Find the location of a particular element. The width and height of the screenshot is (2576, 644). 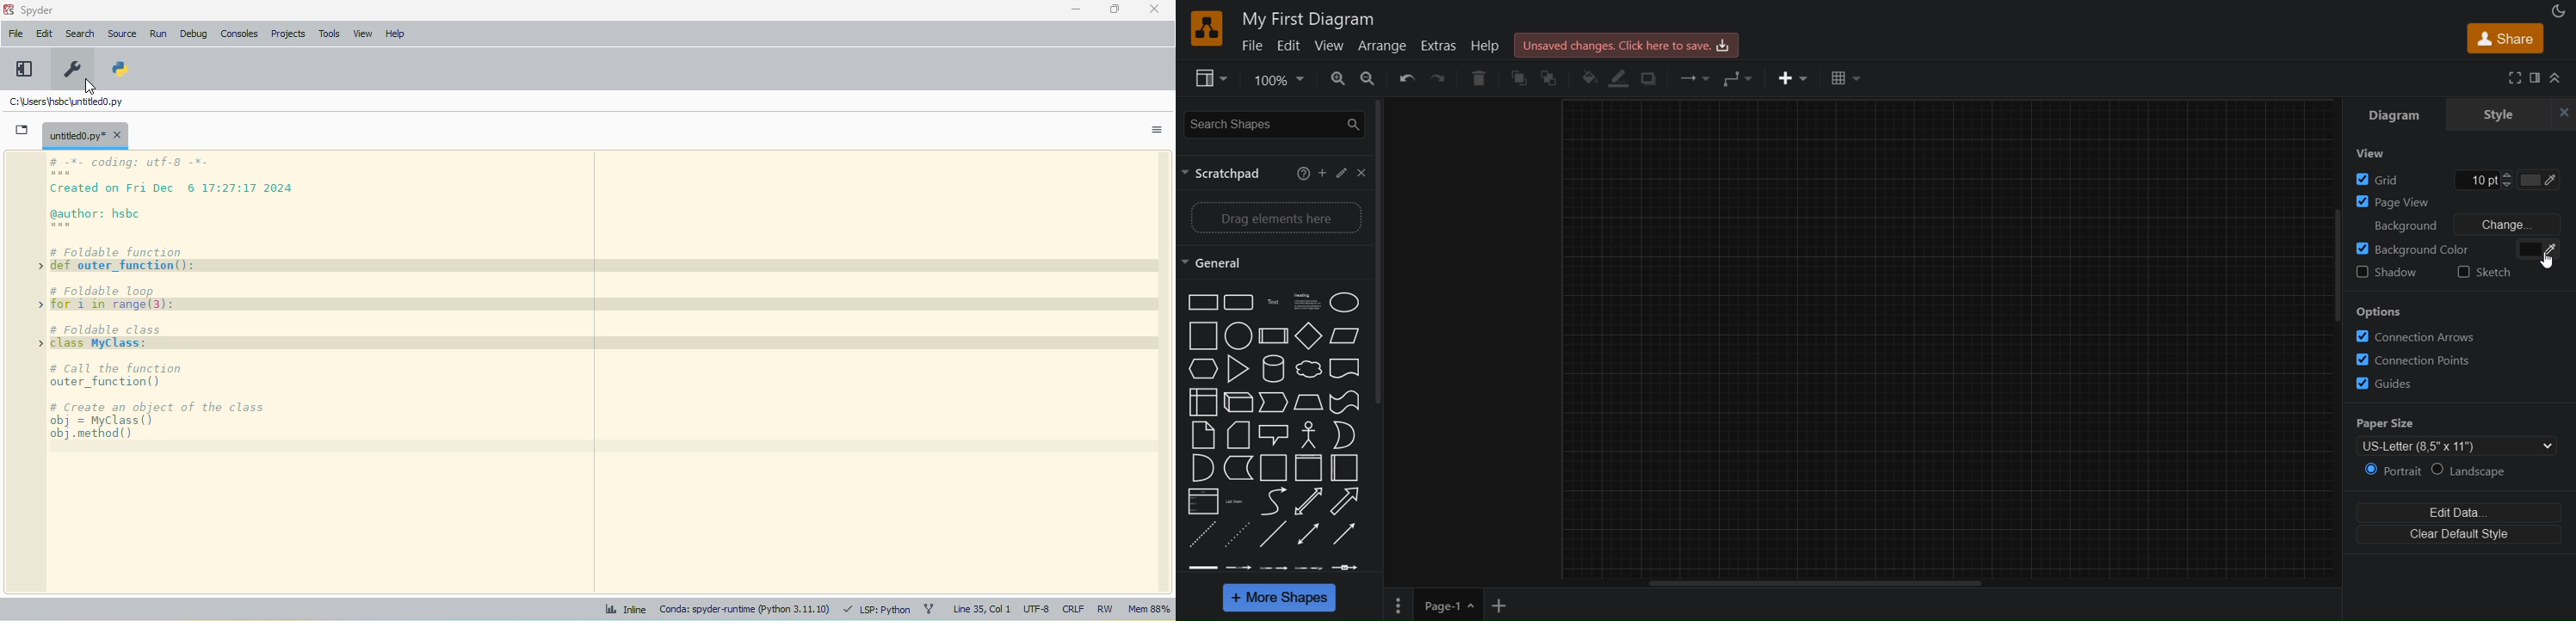

page view is located at coordinates (2456, 200).